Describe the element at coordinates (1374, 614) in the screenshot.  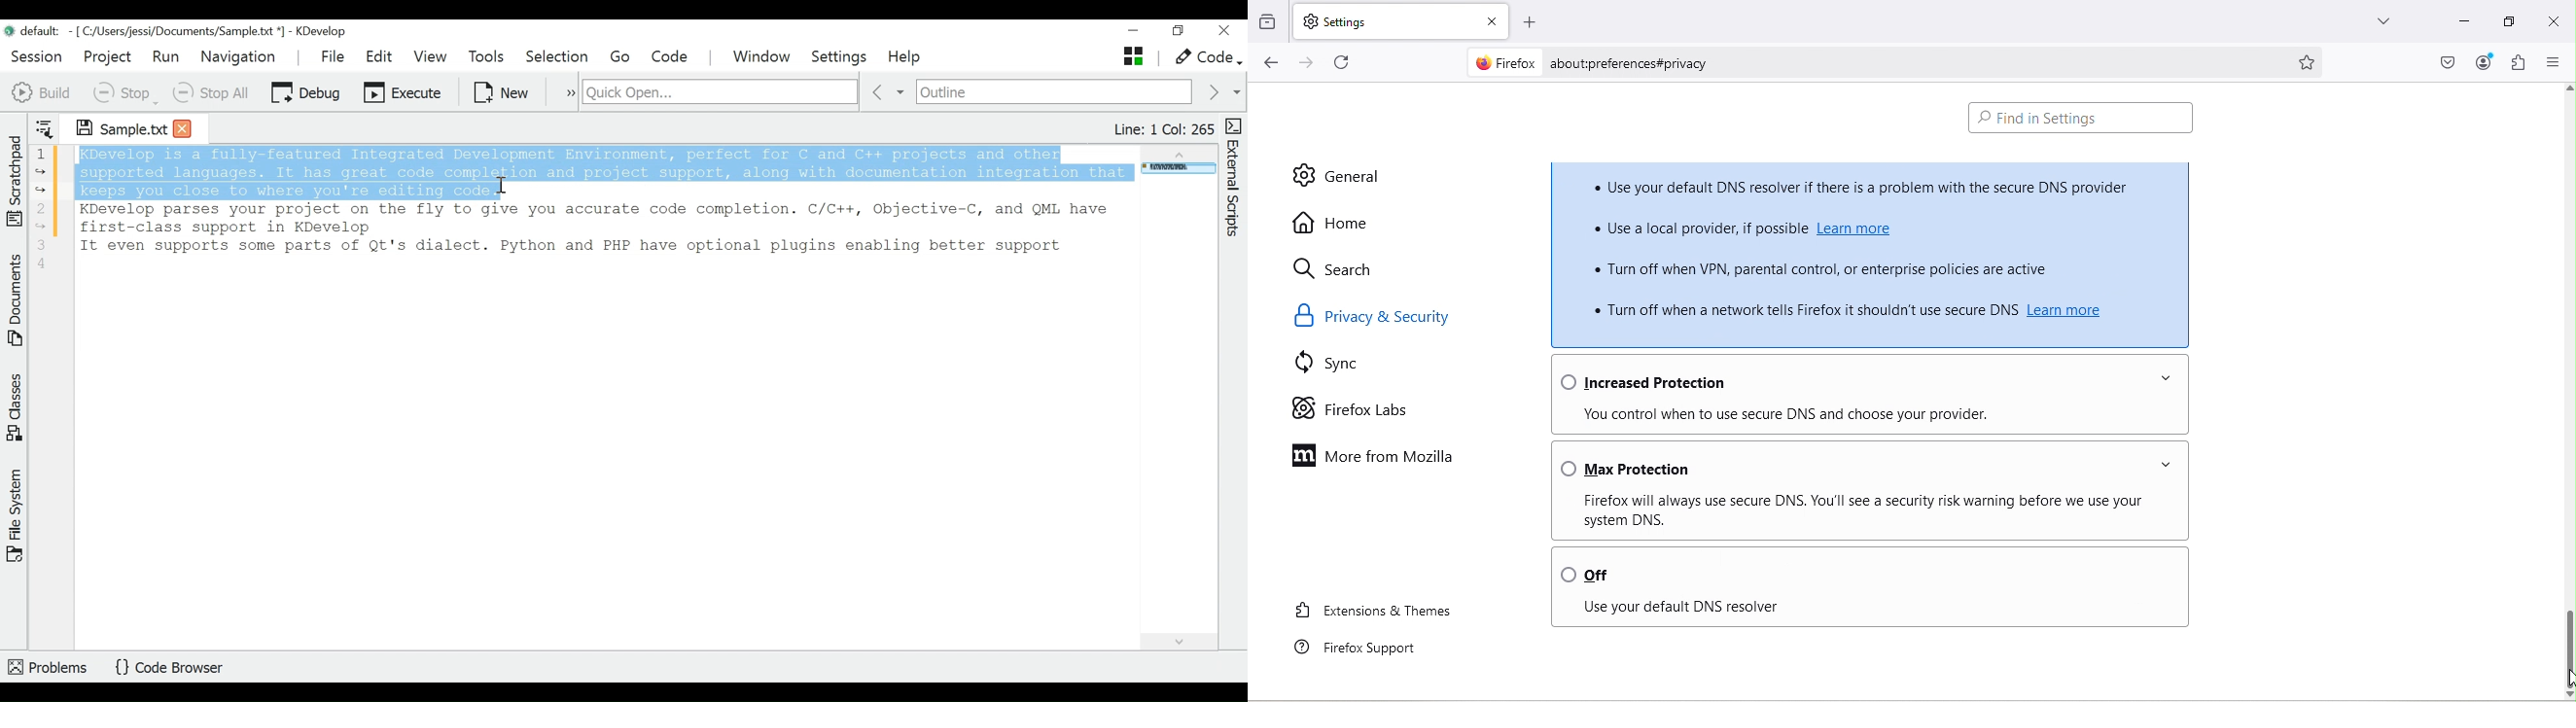
I see `Extensions and themes` at that location.